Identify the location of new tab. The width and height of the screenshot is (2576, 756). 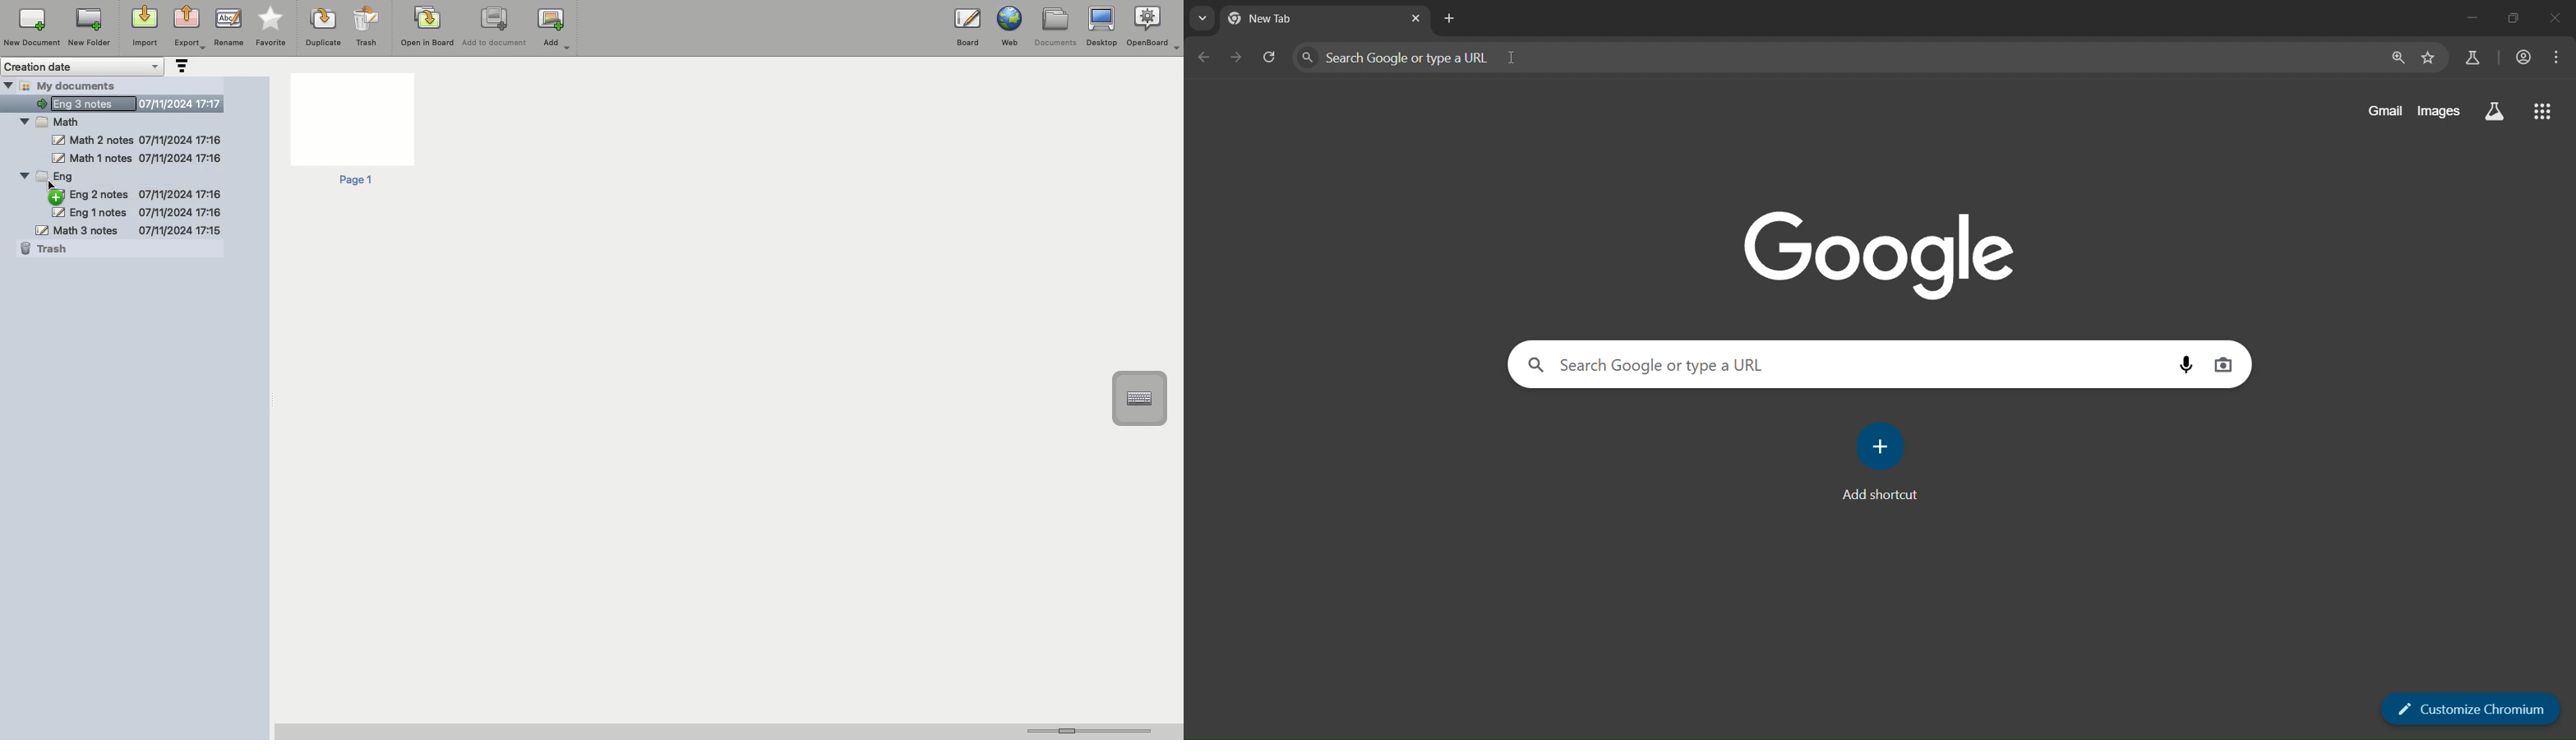
(1448, 18).